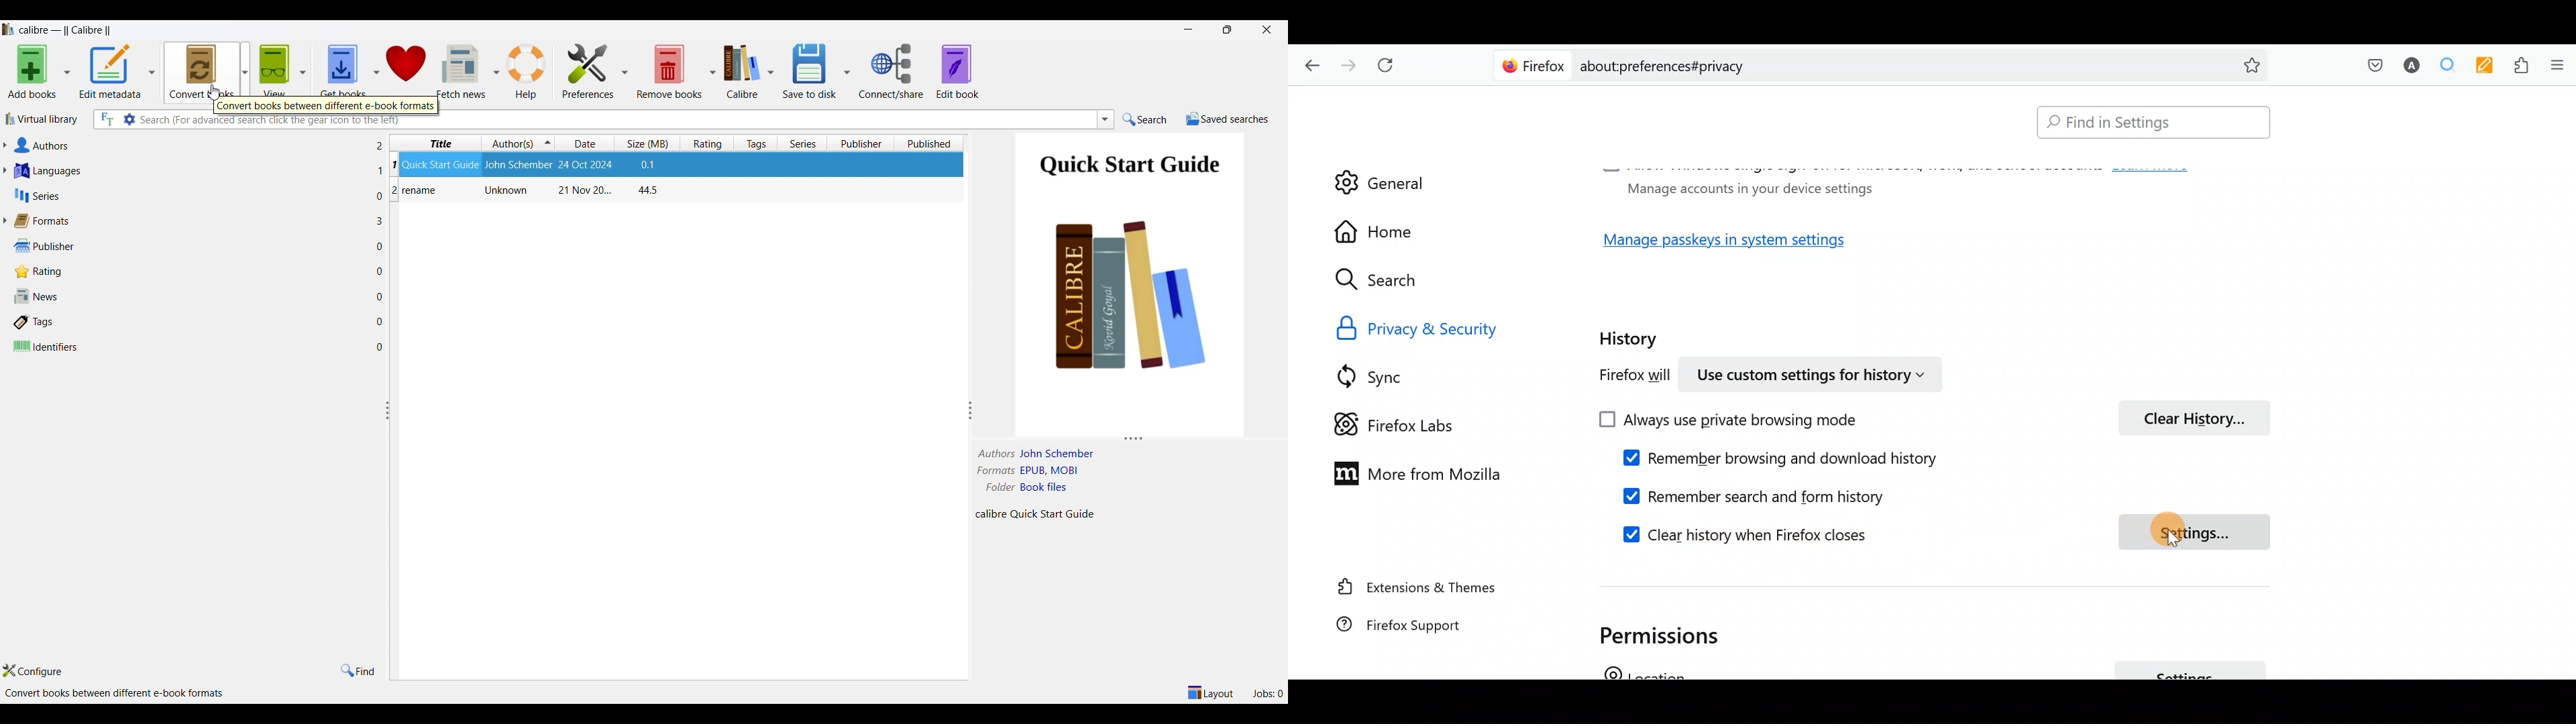 This screenshot has height=728, width=2576. I want to click on Description of selected icon, so click(324, 107).